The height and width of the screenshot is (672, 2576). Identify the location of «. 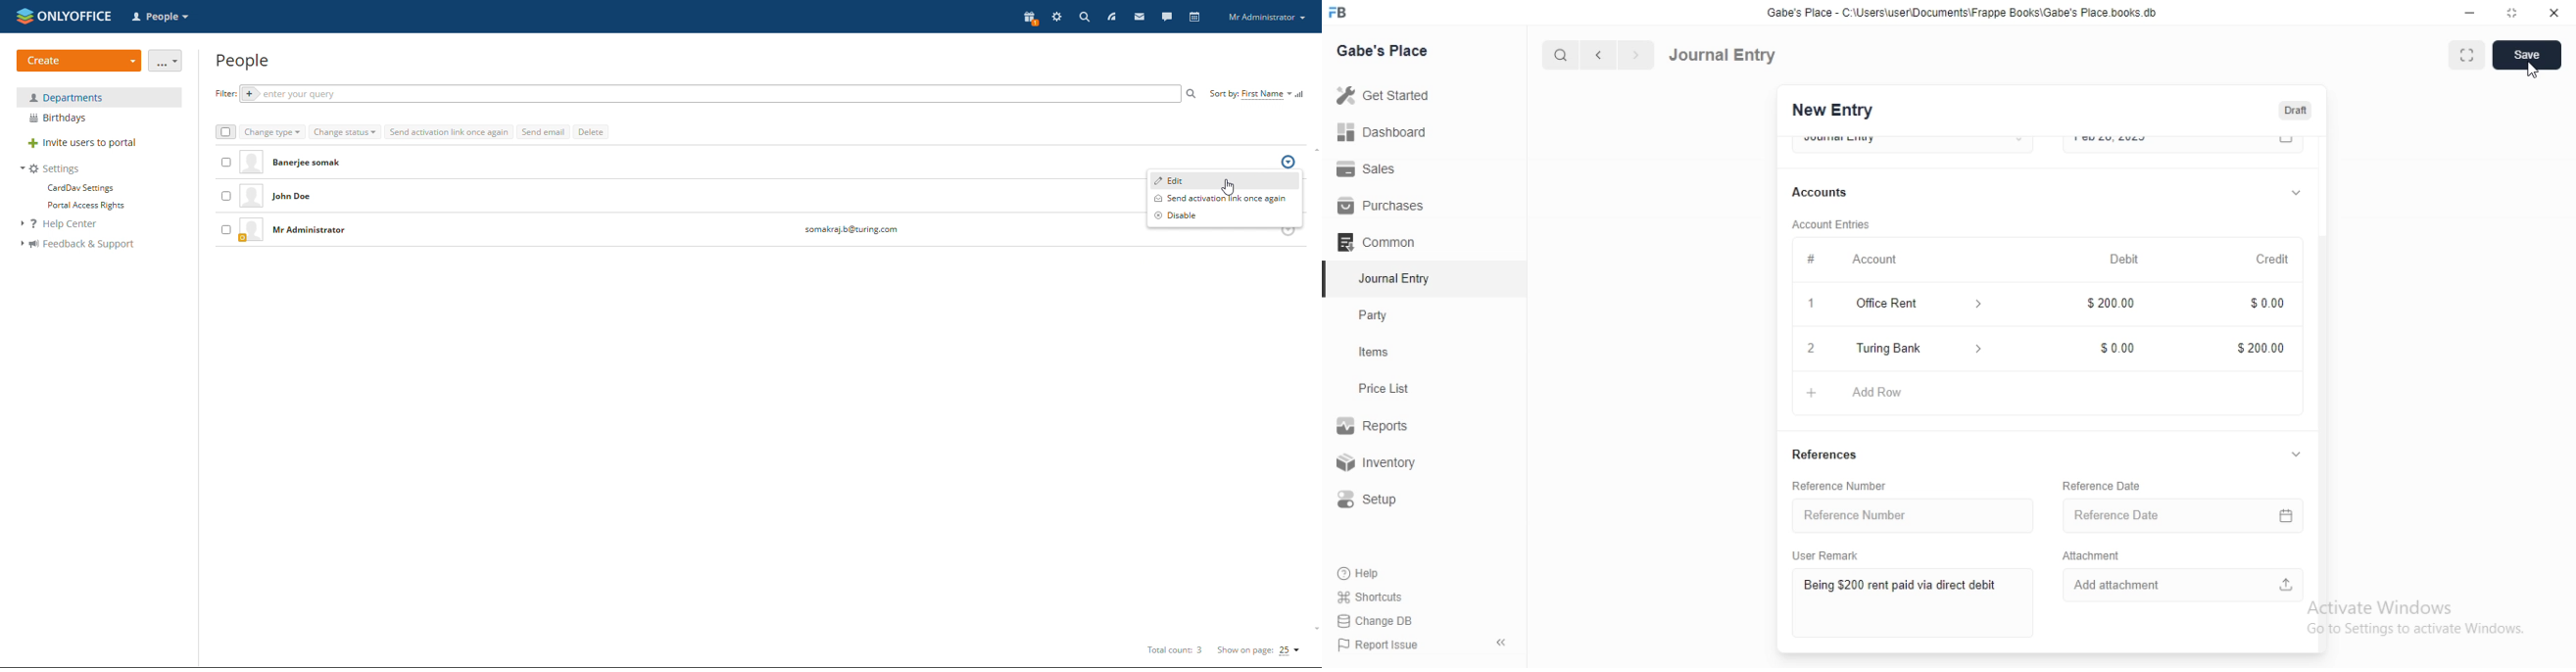
(1503, 644).